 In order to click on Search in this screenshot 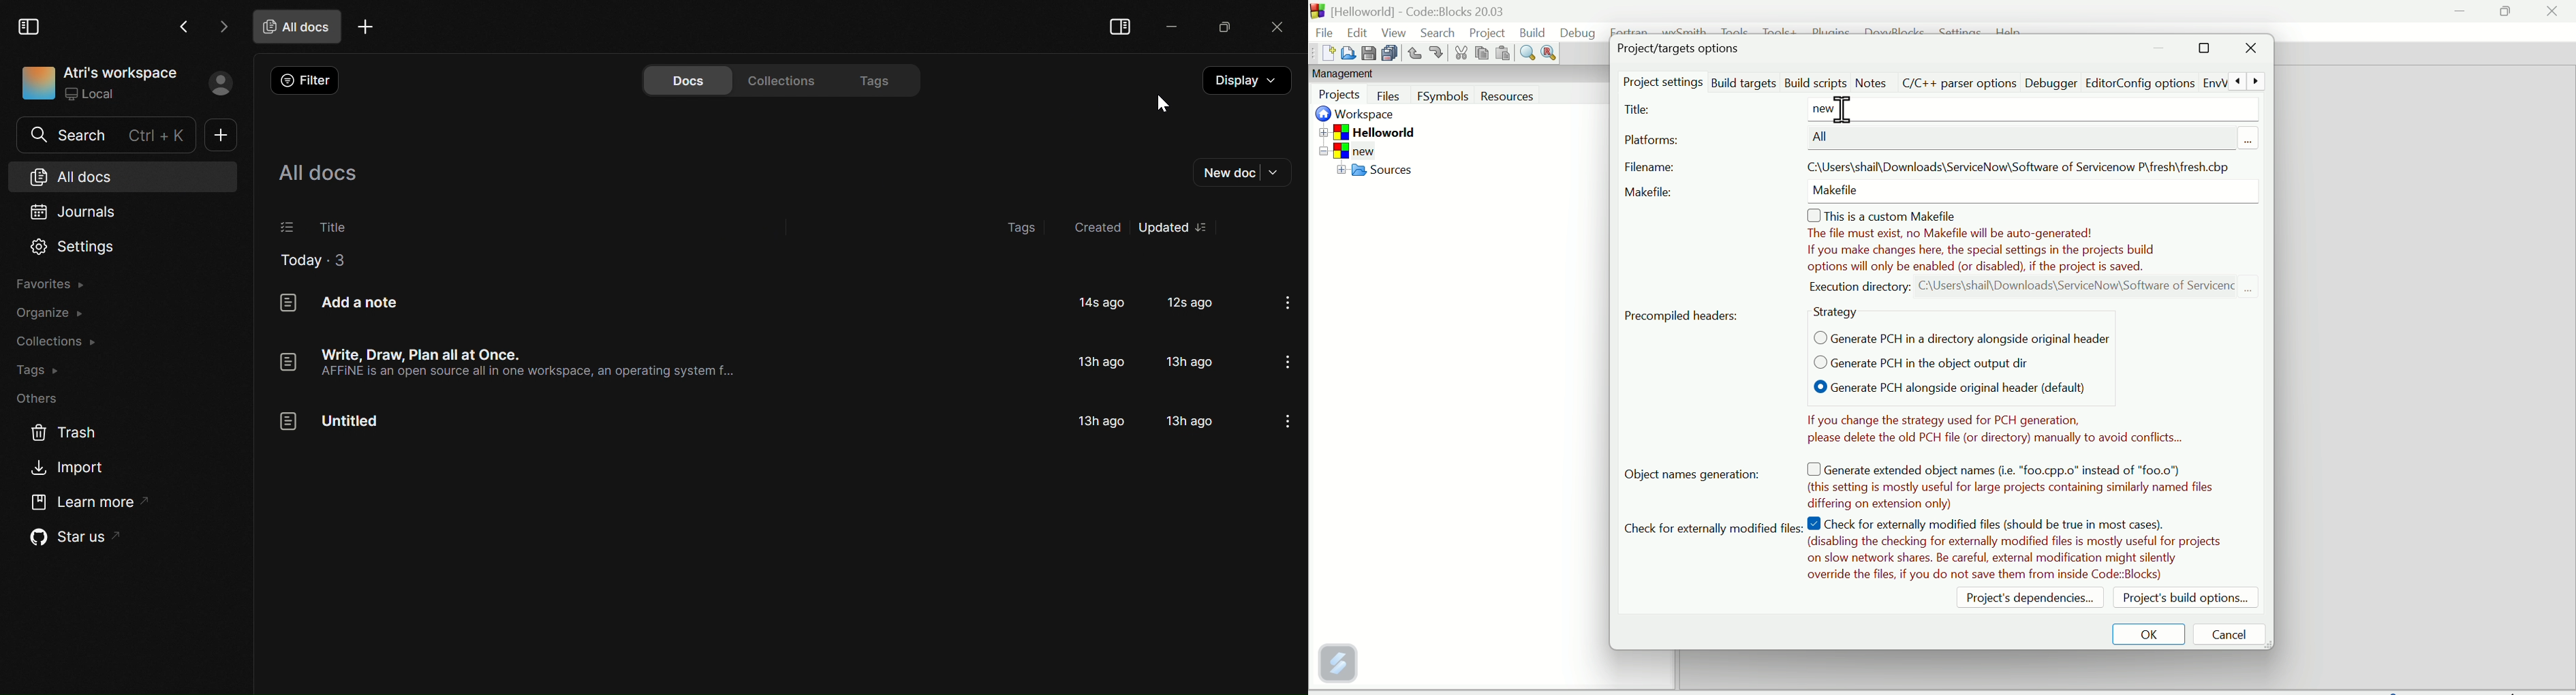, I will do `click(1437, 33)`.